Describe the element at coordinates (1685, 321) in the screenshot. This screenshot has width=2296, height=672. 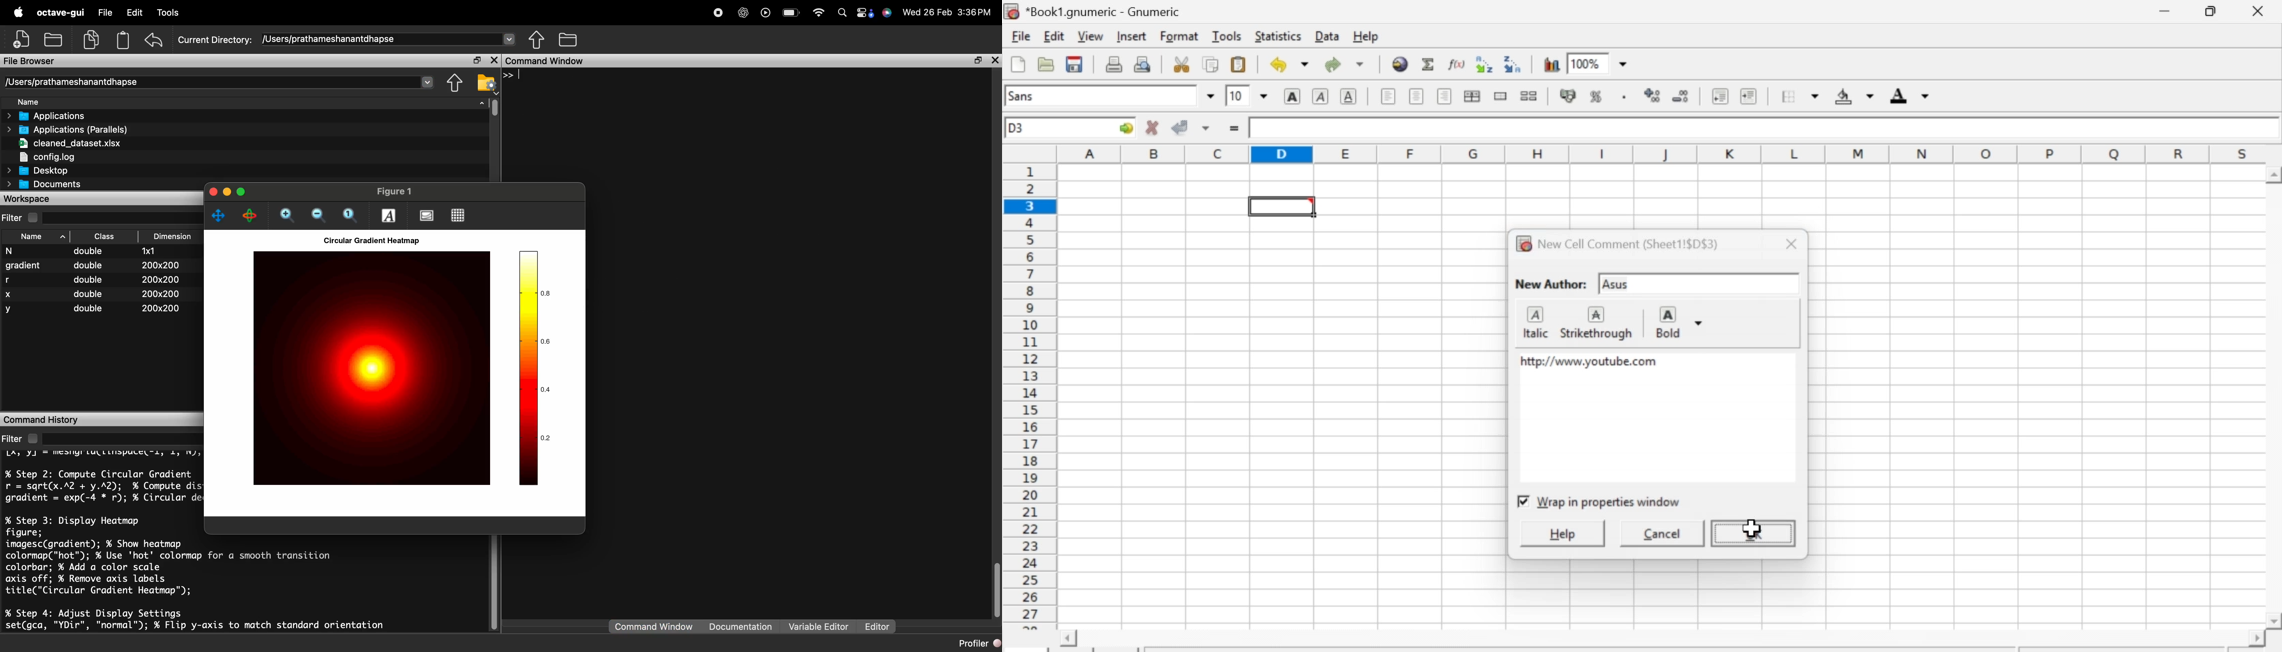
I see `Bold` at that location.